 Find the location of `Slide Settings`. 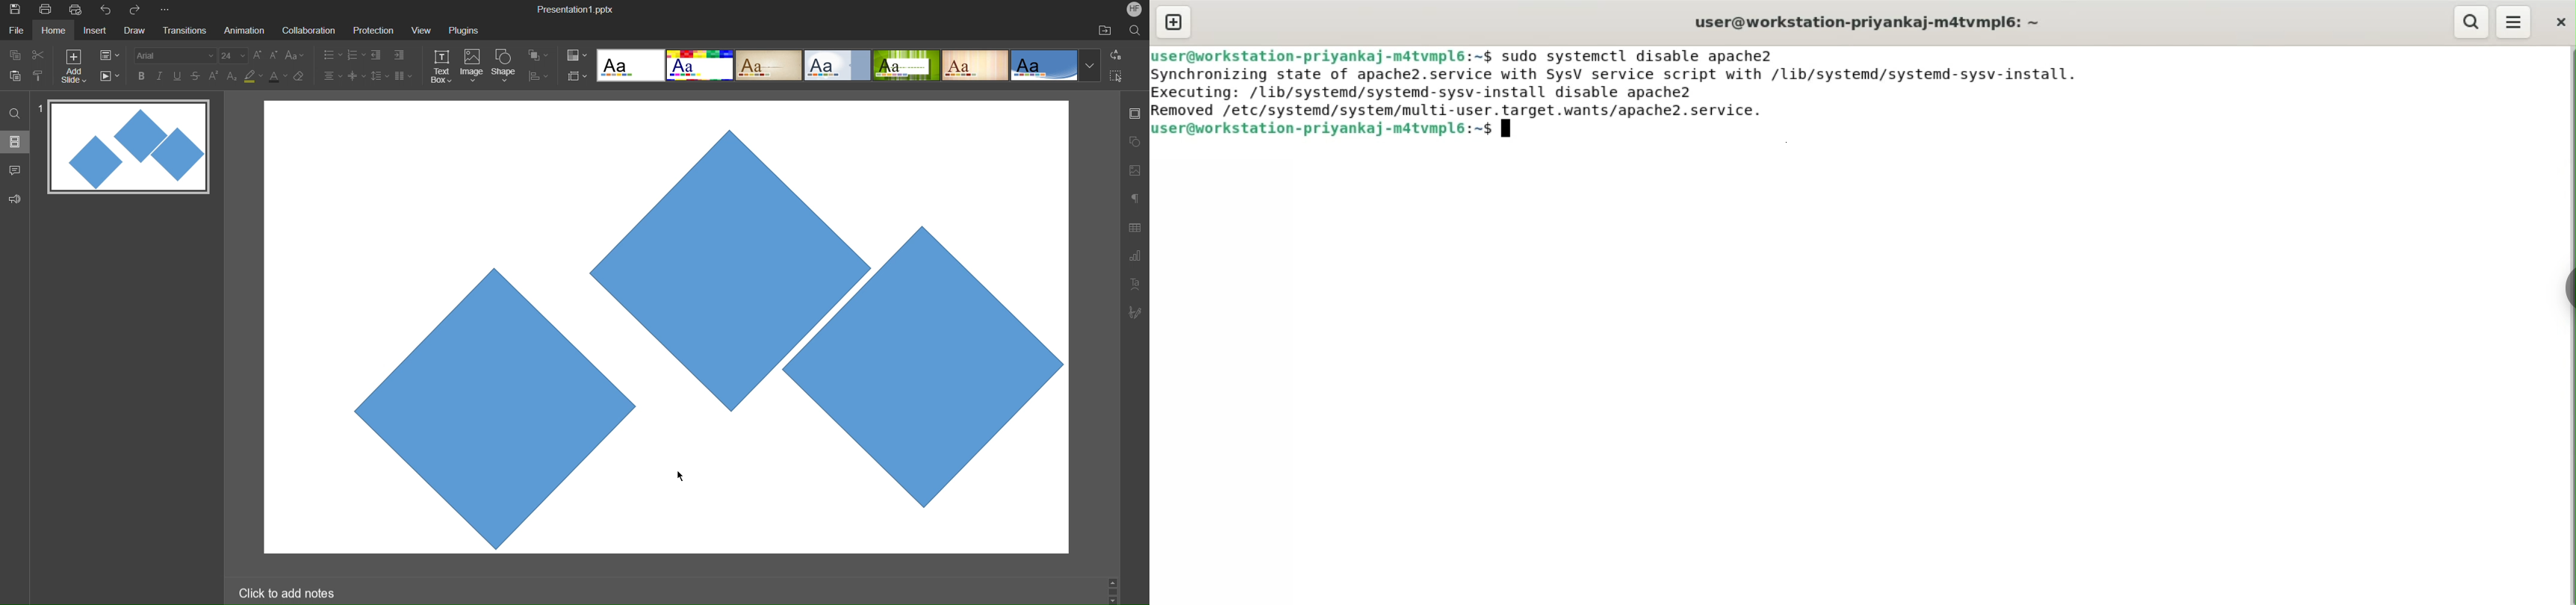

Slide Settings is located at coordinates (1134, 113).